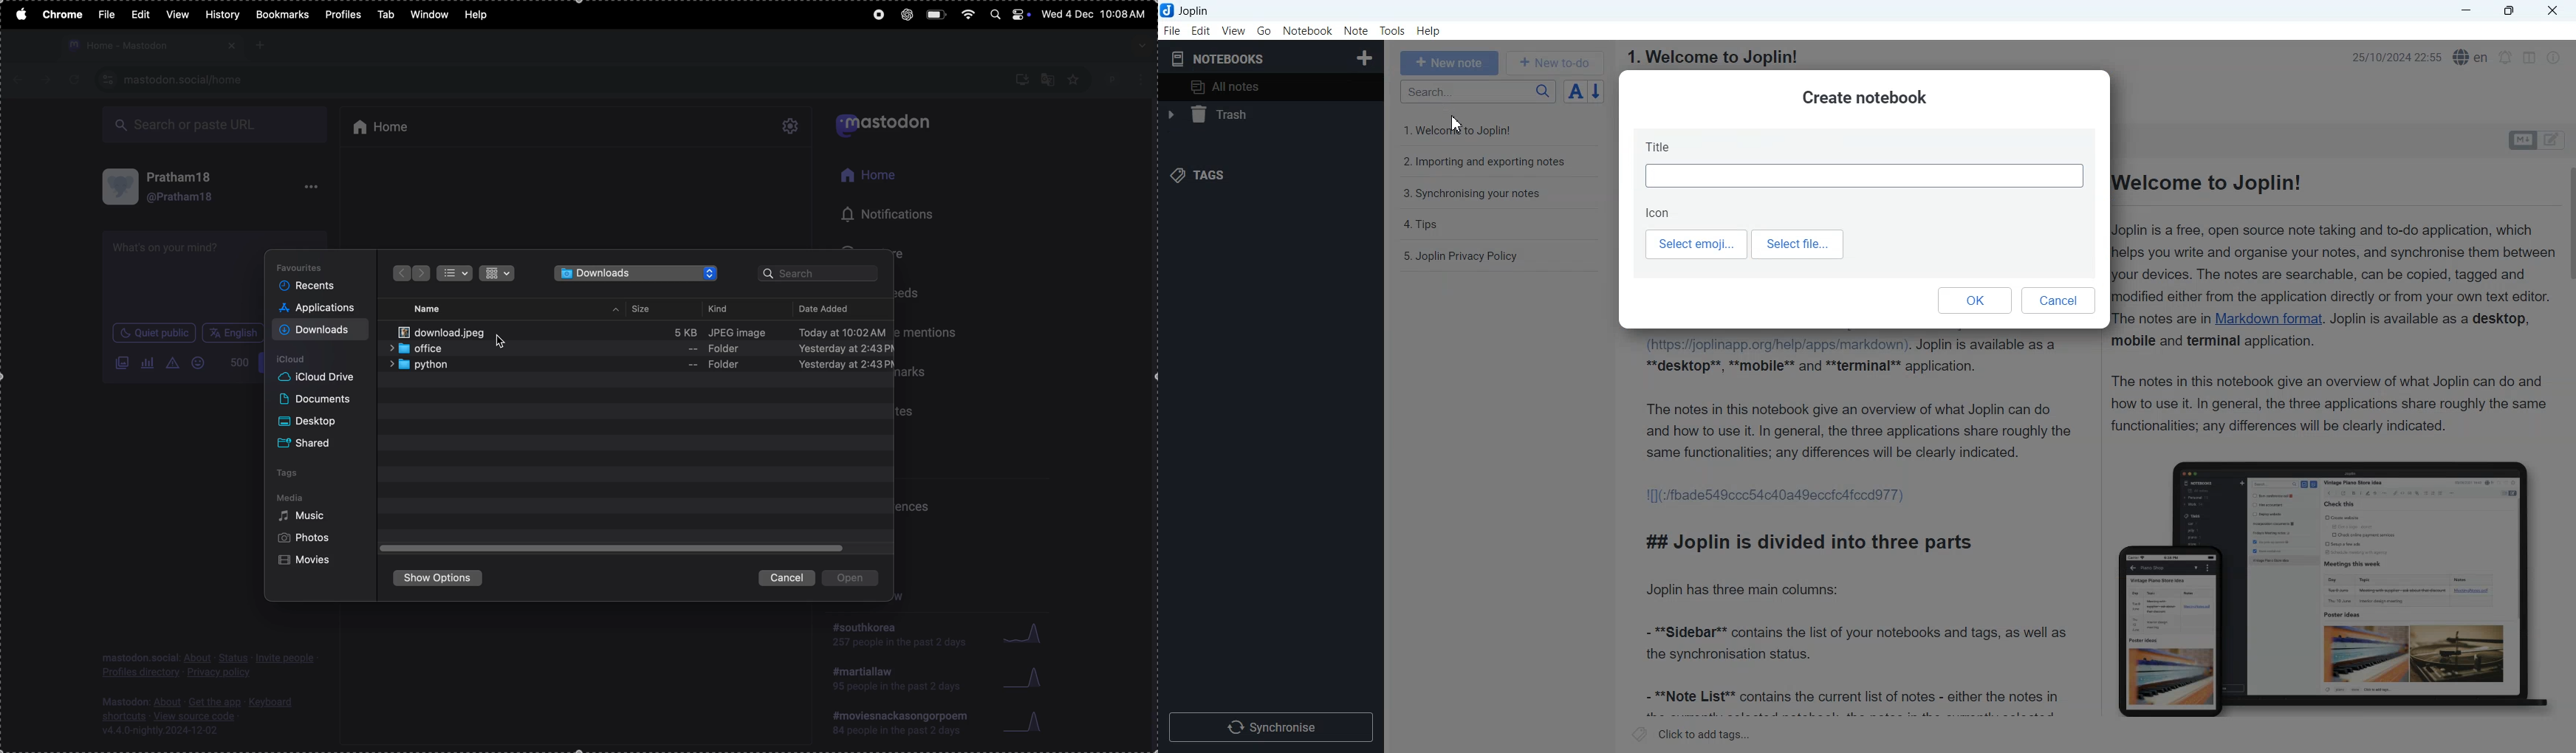  I want to click on Joplin, so click(1190, 10).